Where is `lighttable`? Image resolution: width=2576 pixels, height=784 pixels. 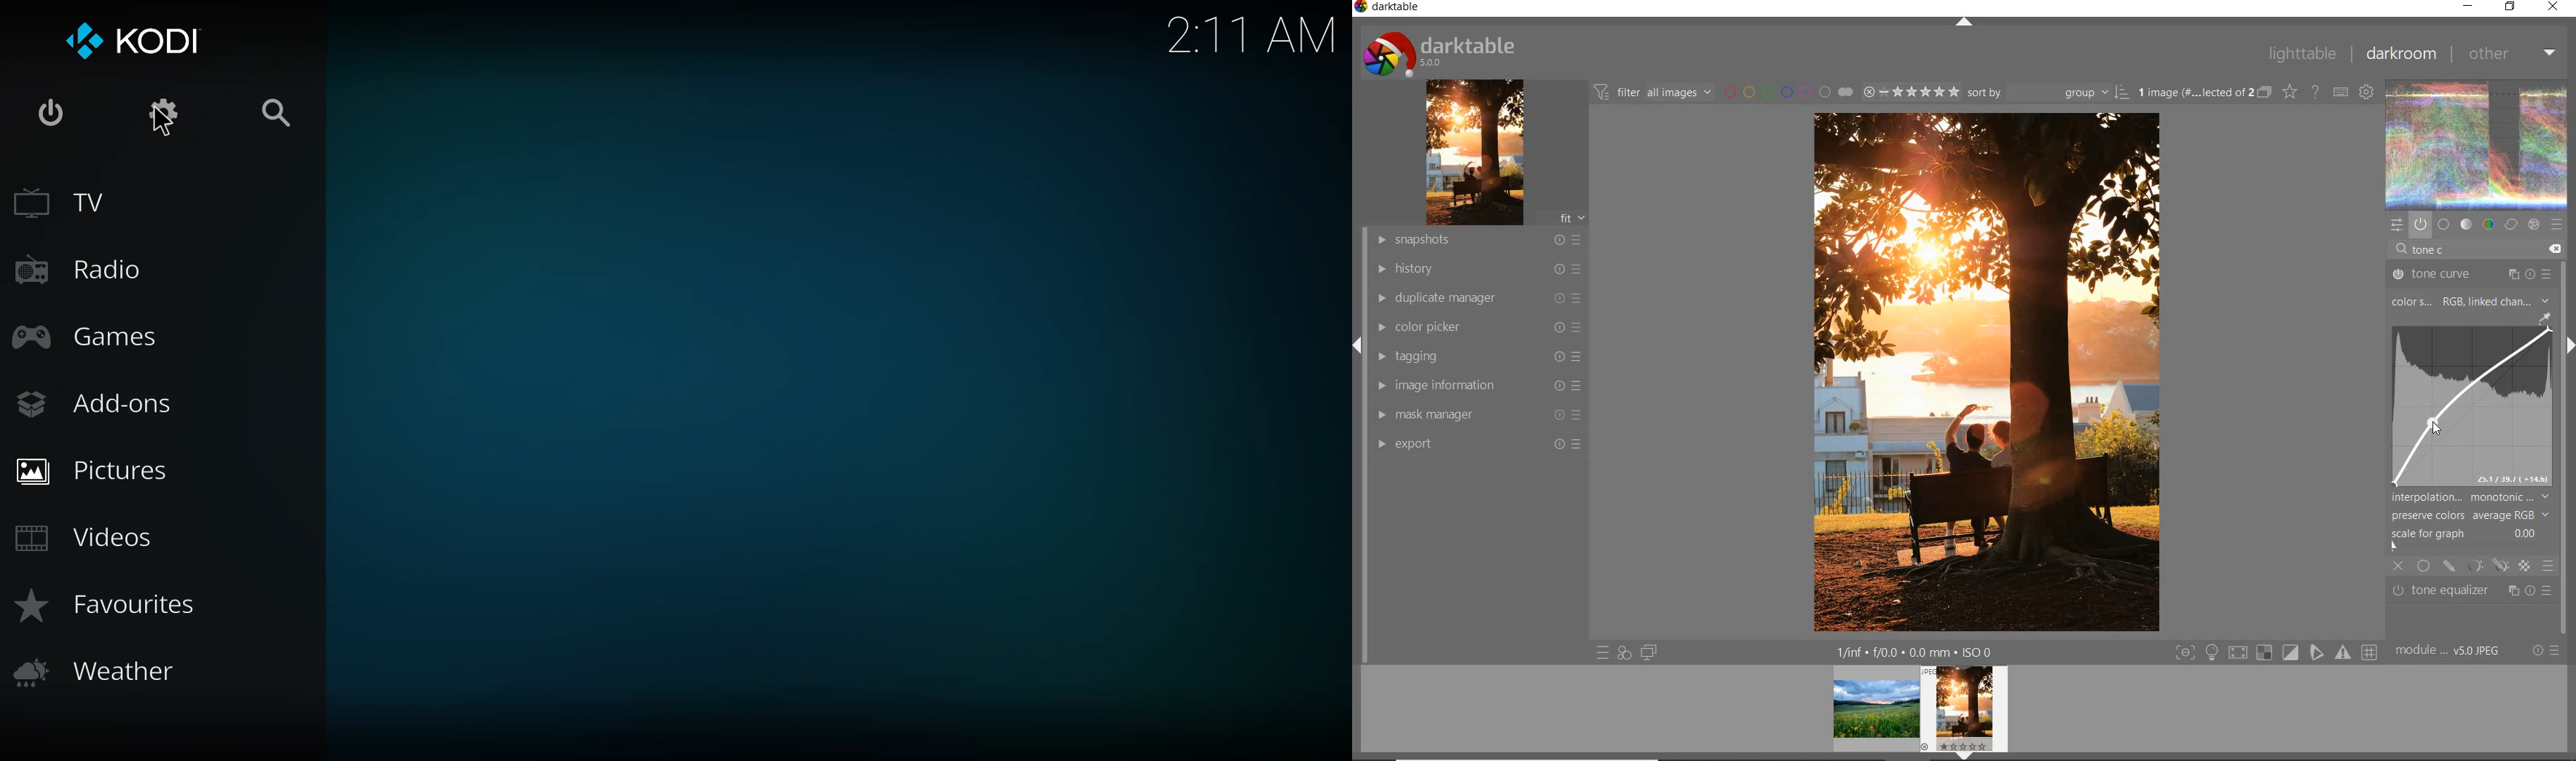
lighttable is located at coordinates (2300, 55).